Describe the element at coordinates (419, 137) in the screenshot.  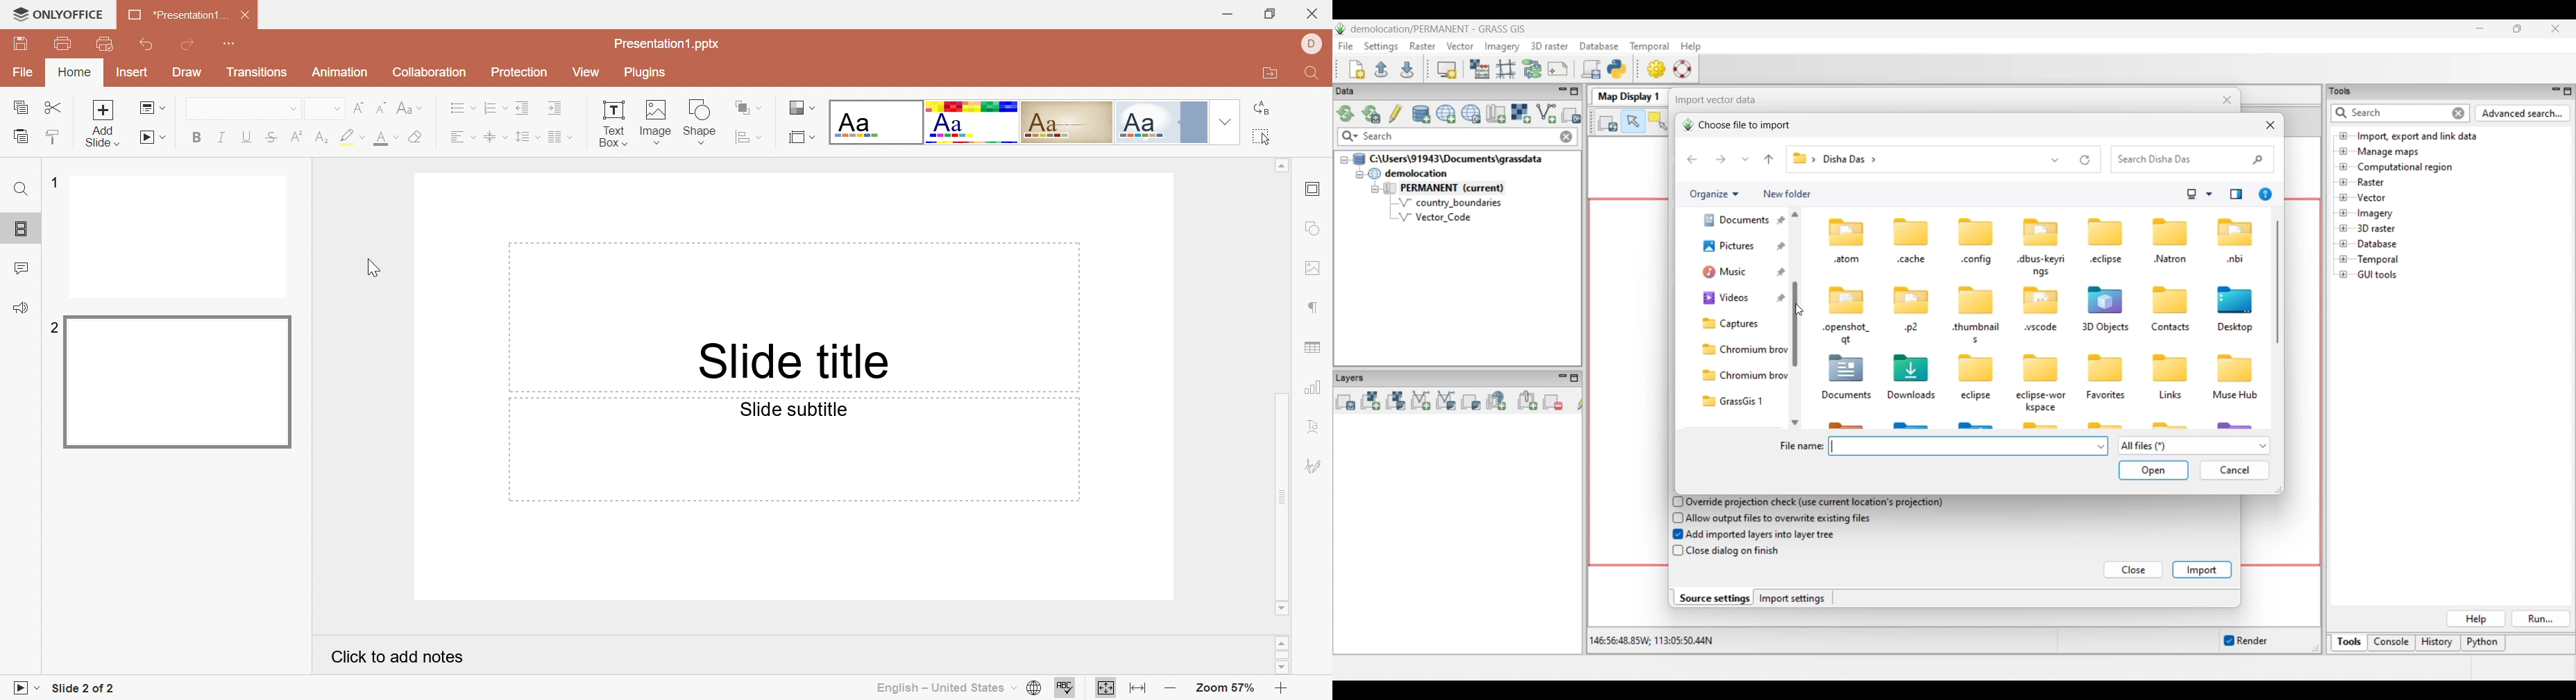
I see `Clear style` at that location.